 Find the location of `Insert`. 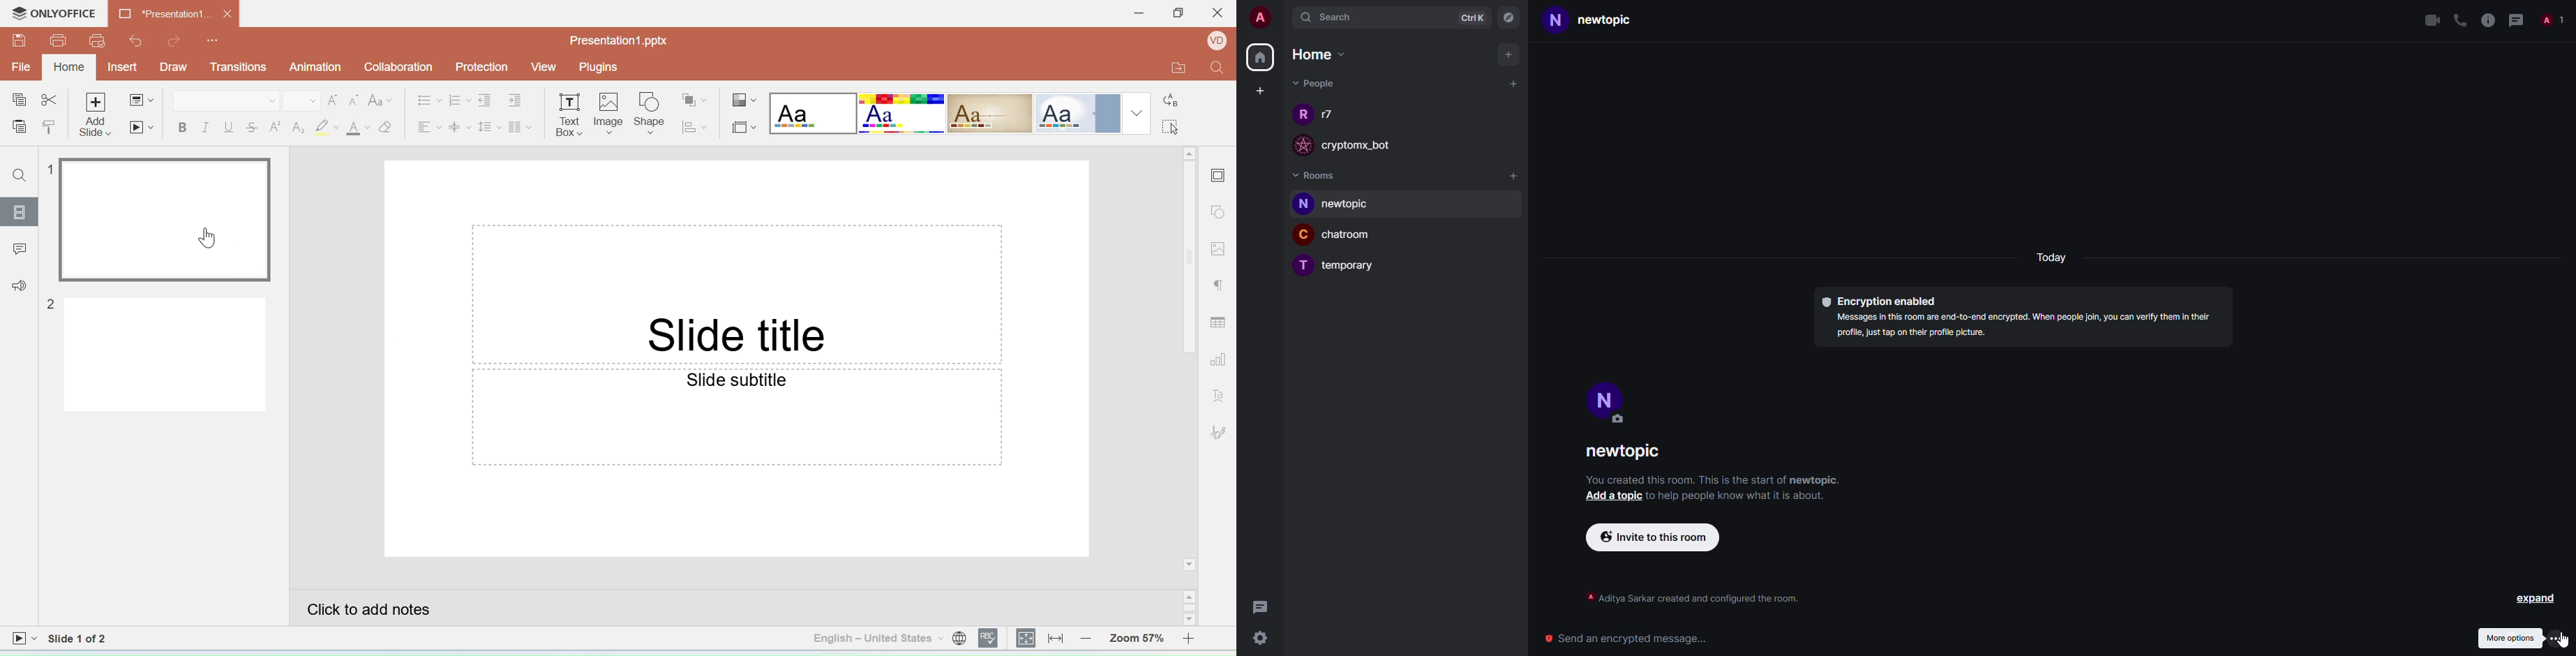

Insert is located at coordinates (125, 68).